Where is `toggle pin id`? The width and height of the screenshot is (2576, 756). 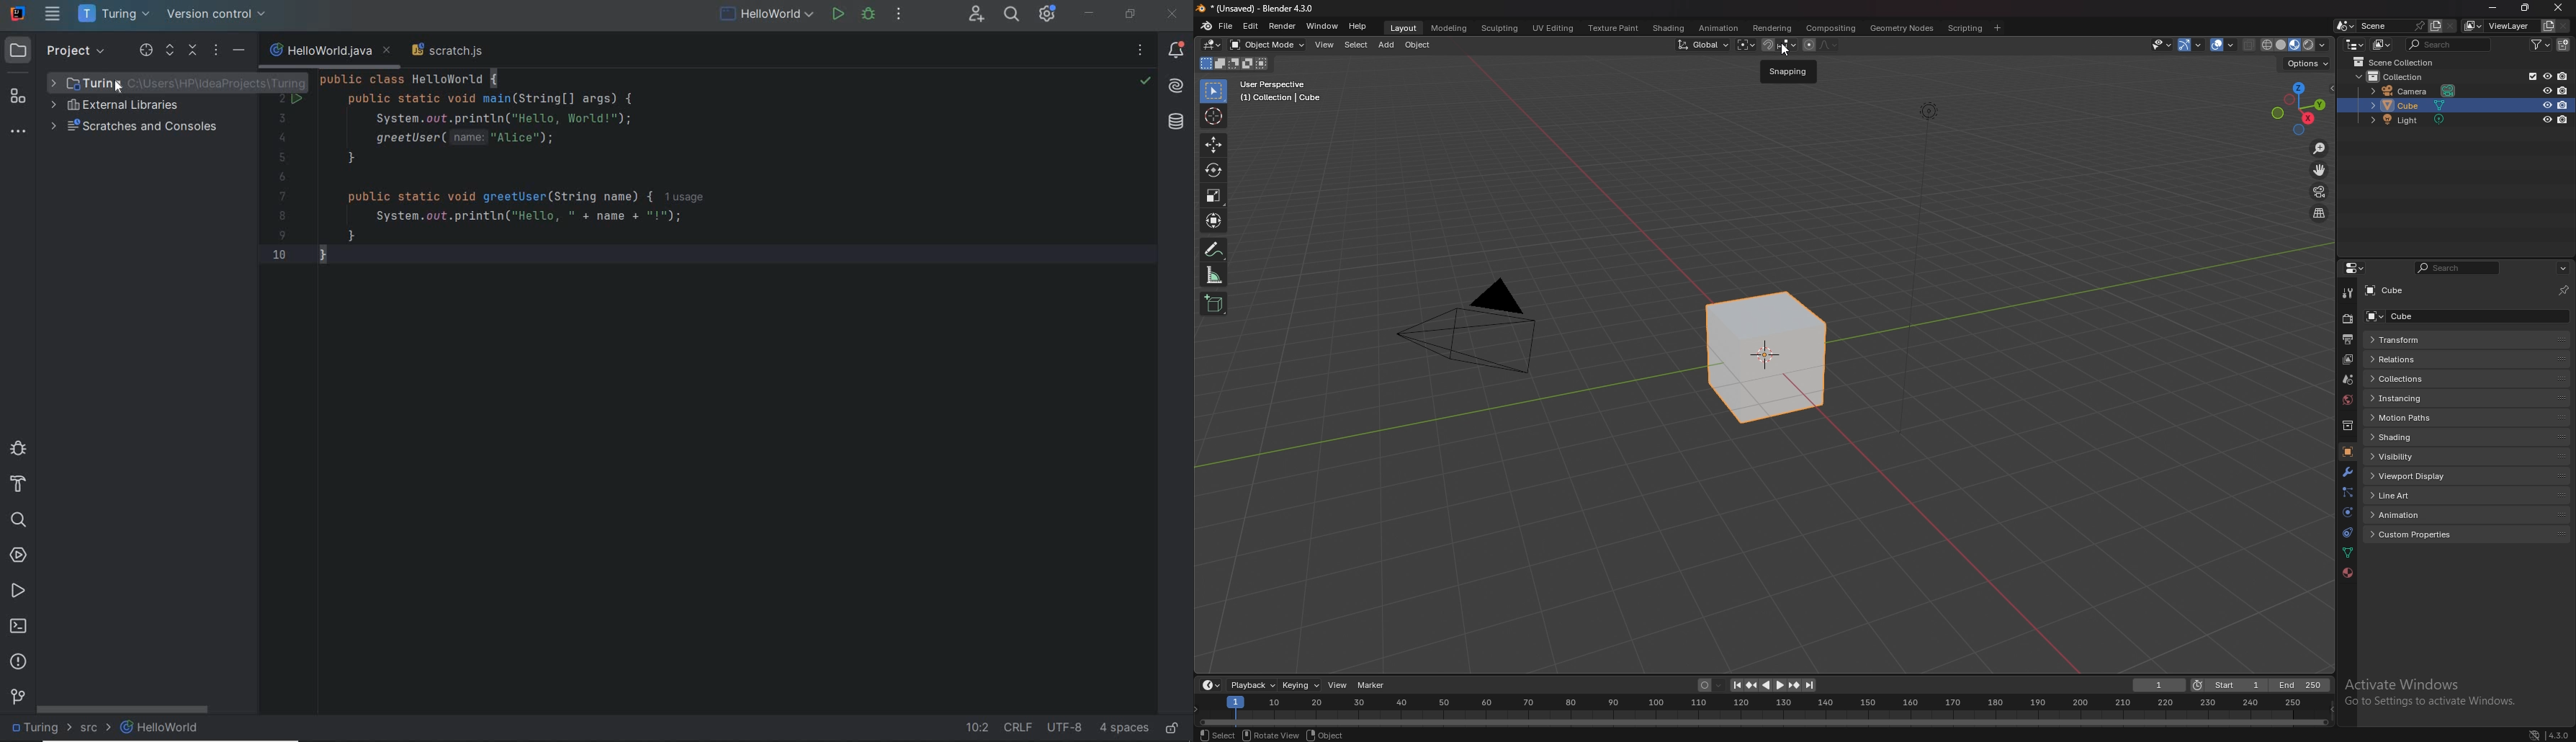
toggle pin id is located at coordinates (2564, 288).